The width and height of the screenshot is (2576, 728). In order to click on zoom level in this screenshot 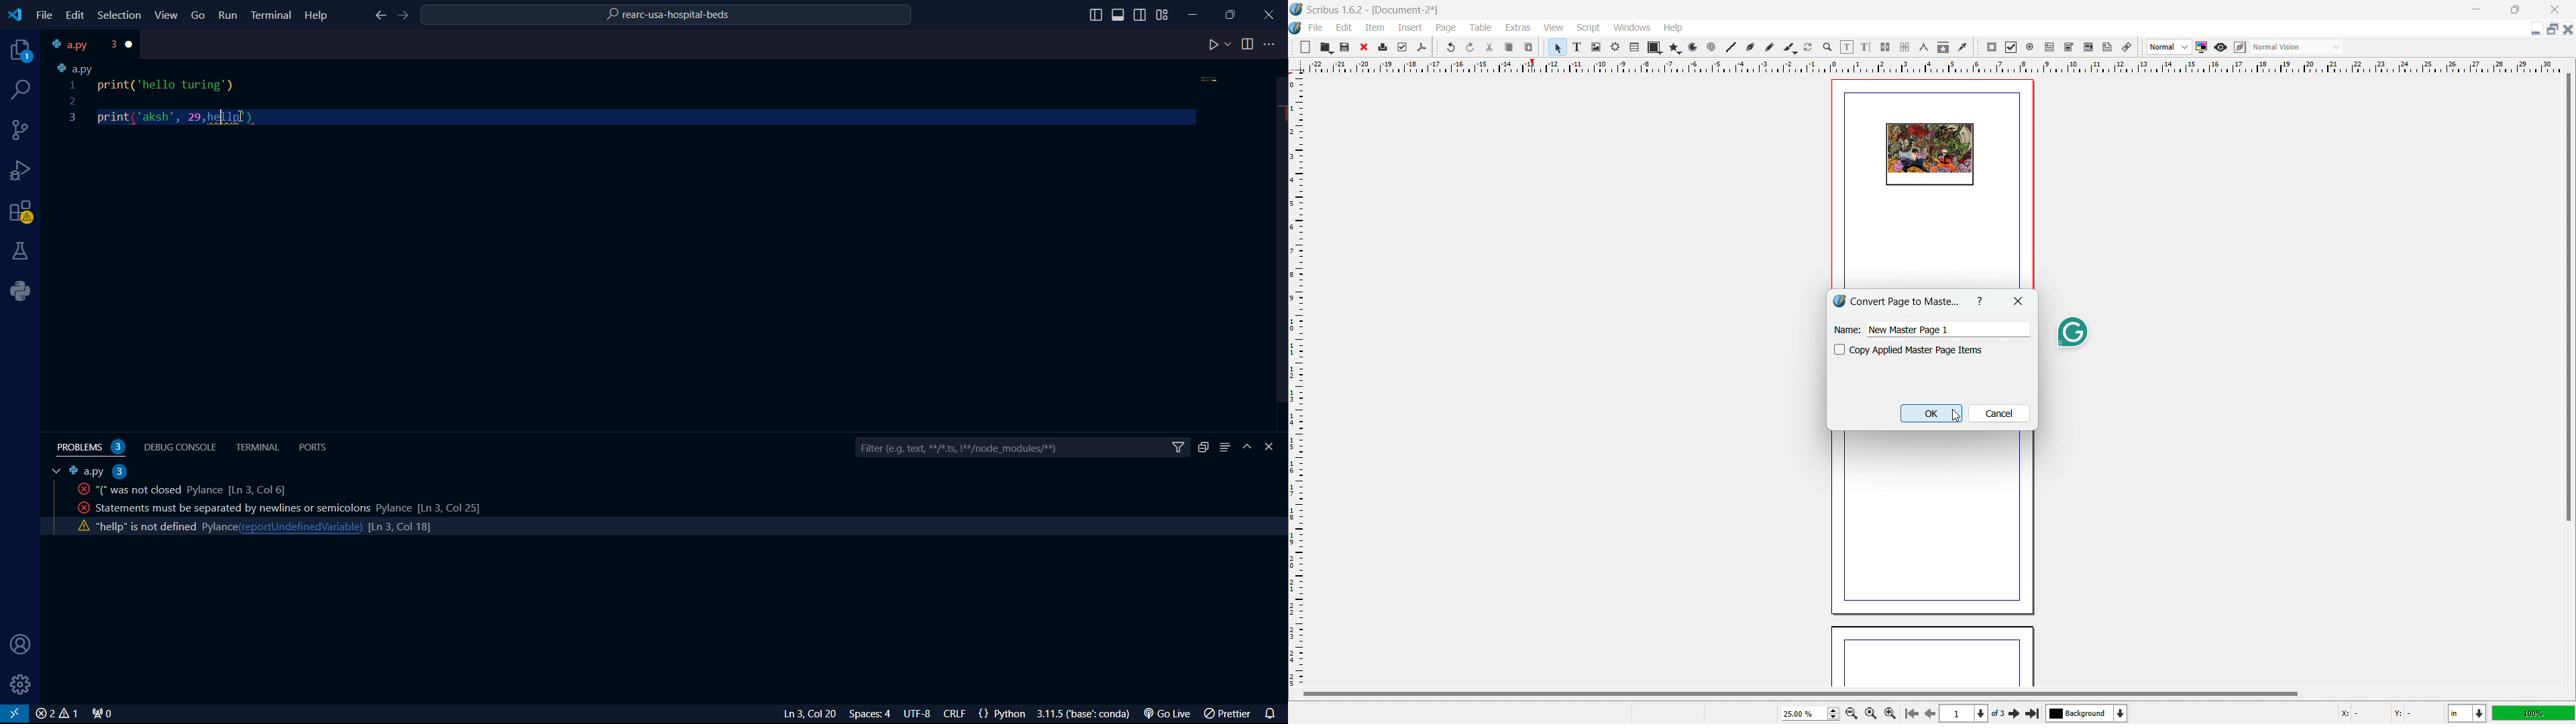, I will do `click(2534, 713)`.